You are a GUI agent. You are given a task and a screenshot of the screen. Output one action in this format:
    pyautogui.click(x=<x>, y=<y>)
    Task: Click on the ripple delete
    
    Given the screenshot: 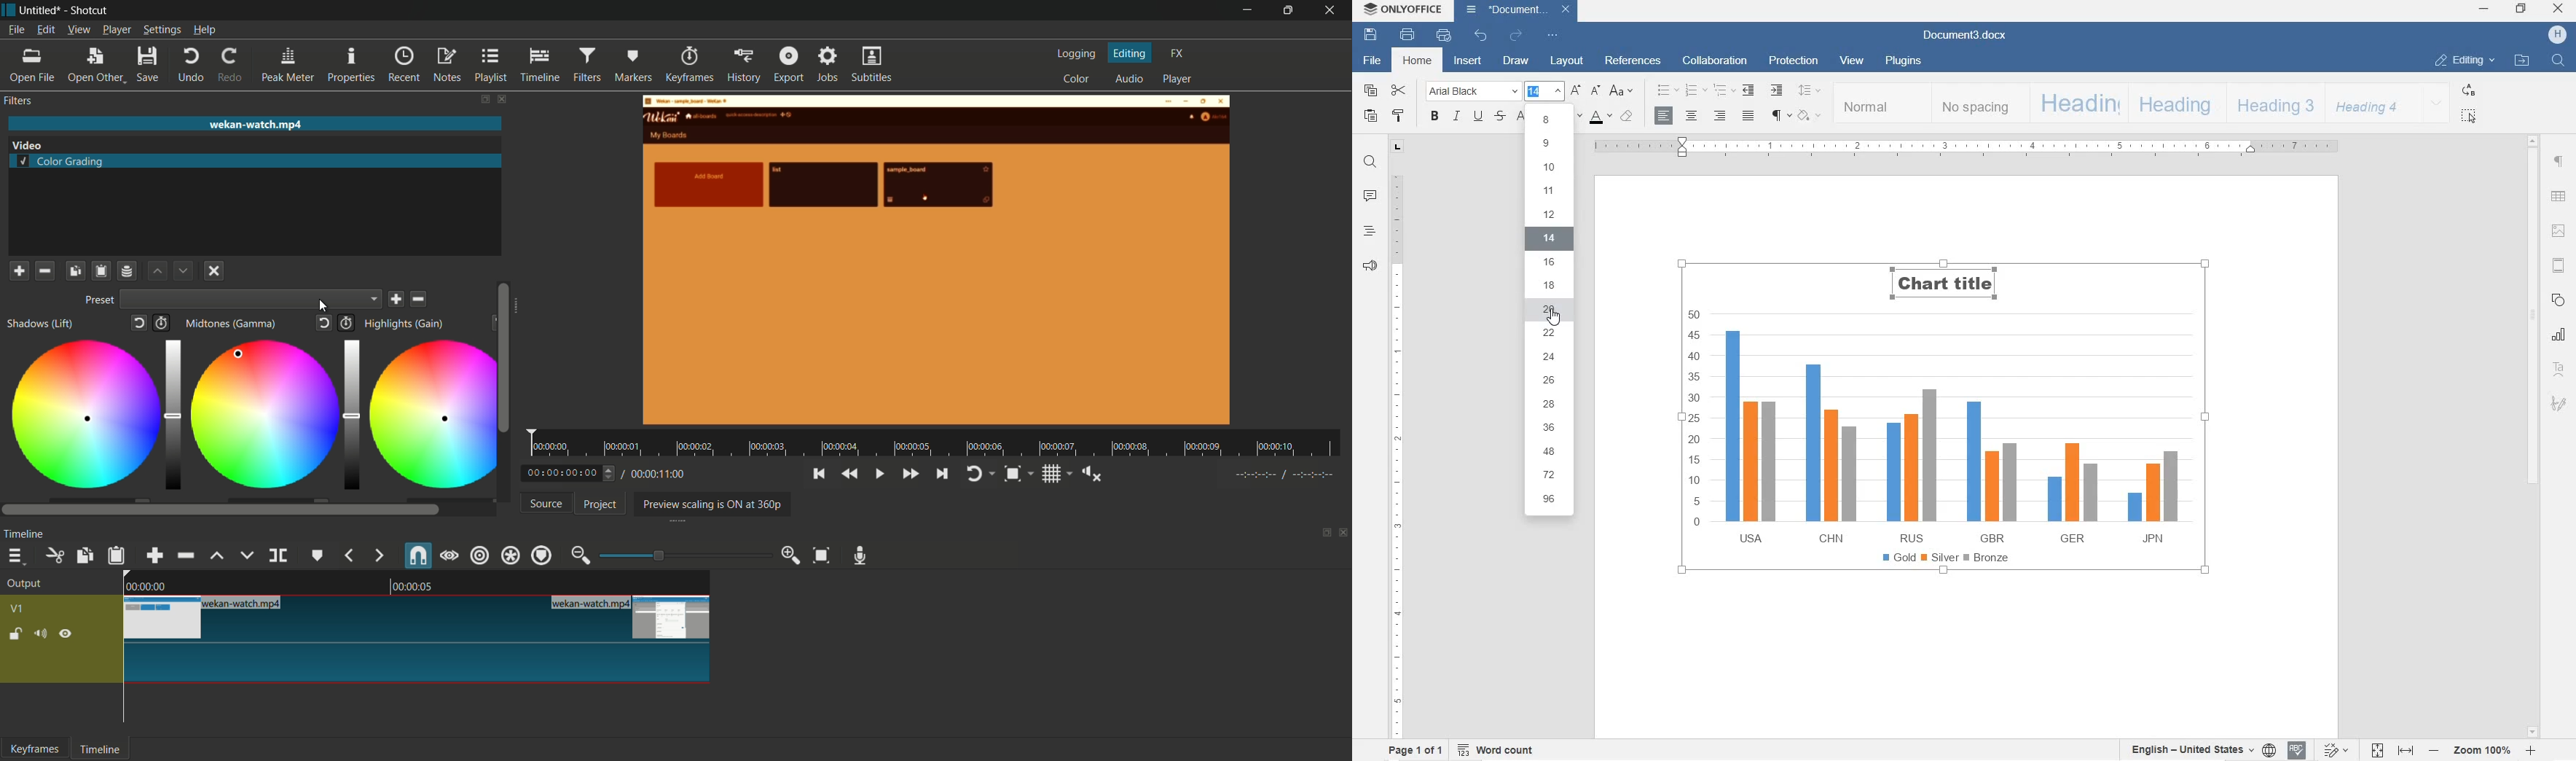 What is the action you would take?
    pyautogui.click(x=184, y=555)
    